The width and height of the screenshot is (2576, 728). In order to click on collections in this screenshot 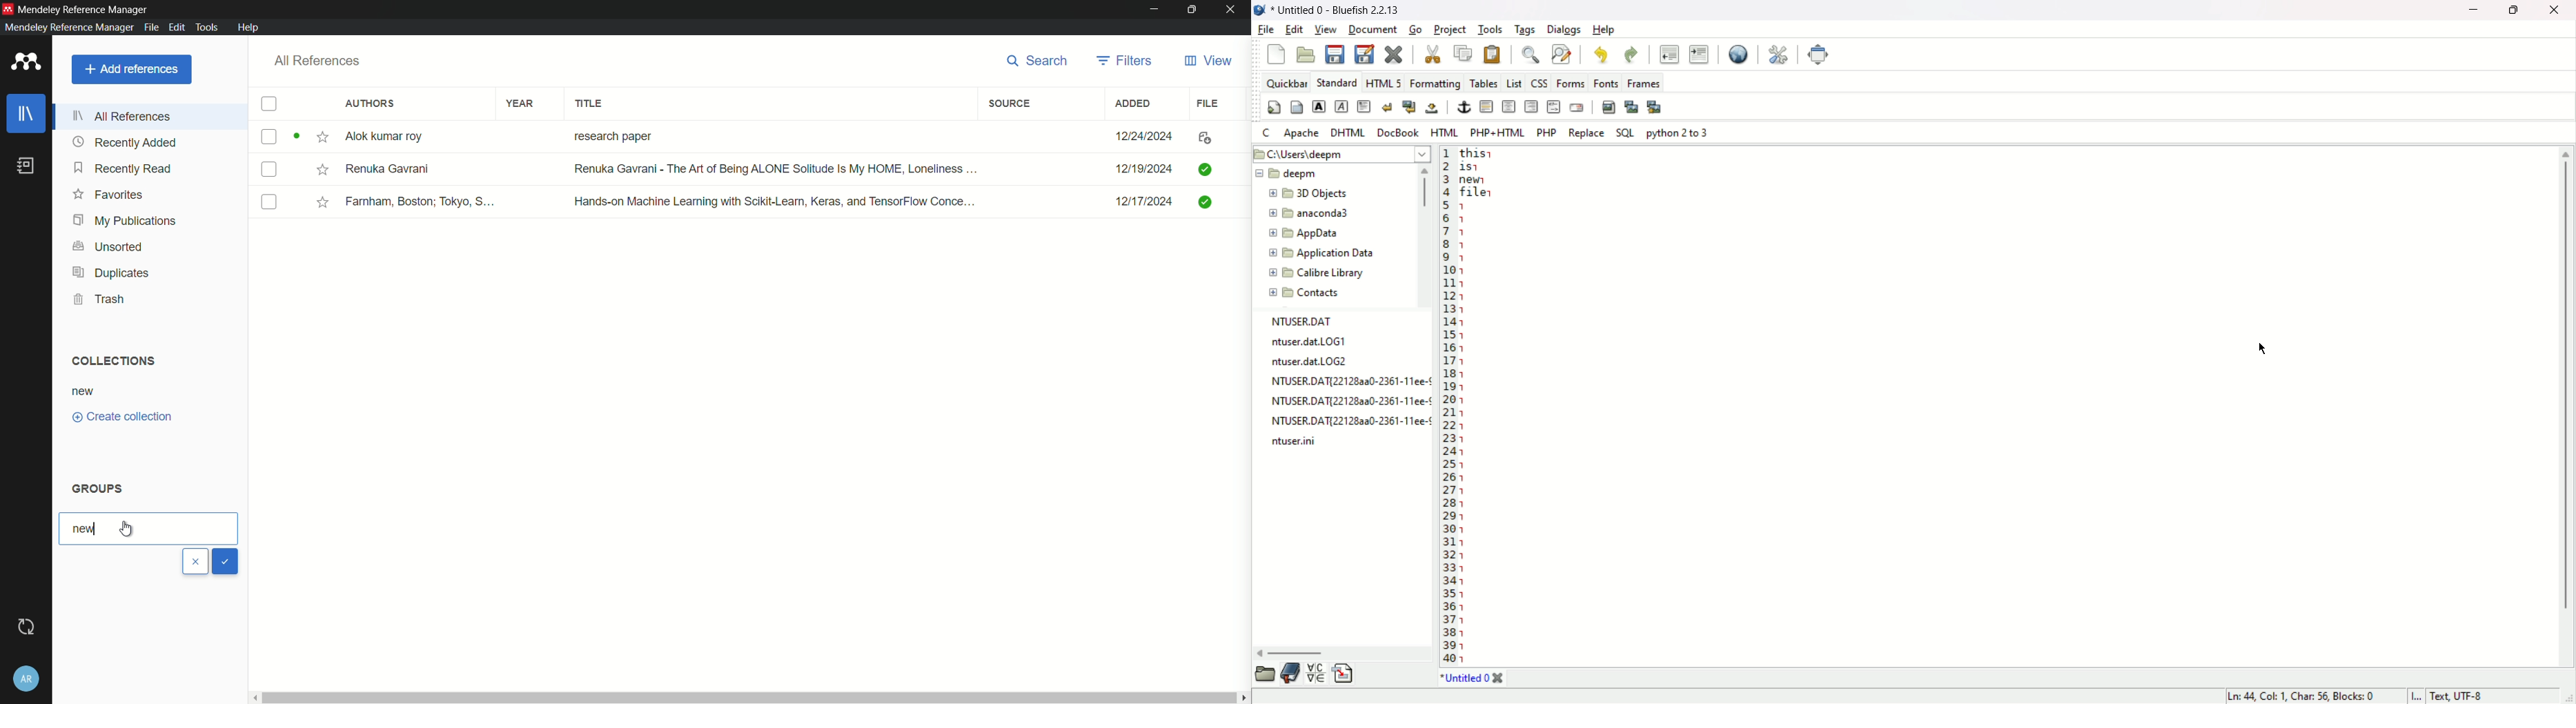, I will do `click(110, 360)`.